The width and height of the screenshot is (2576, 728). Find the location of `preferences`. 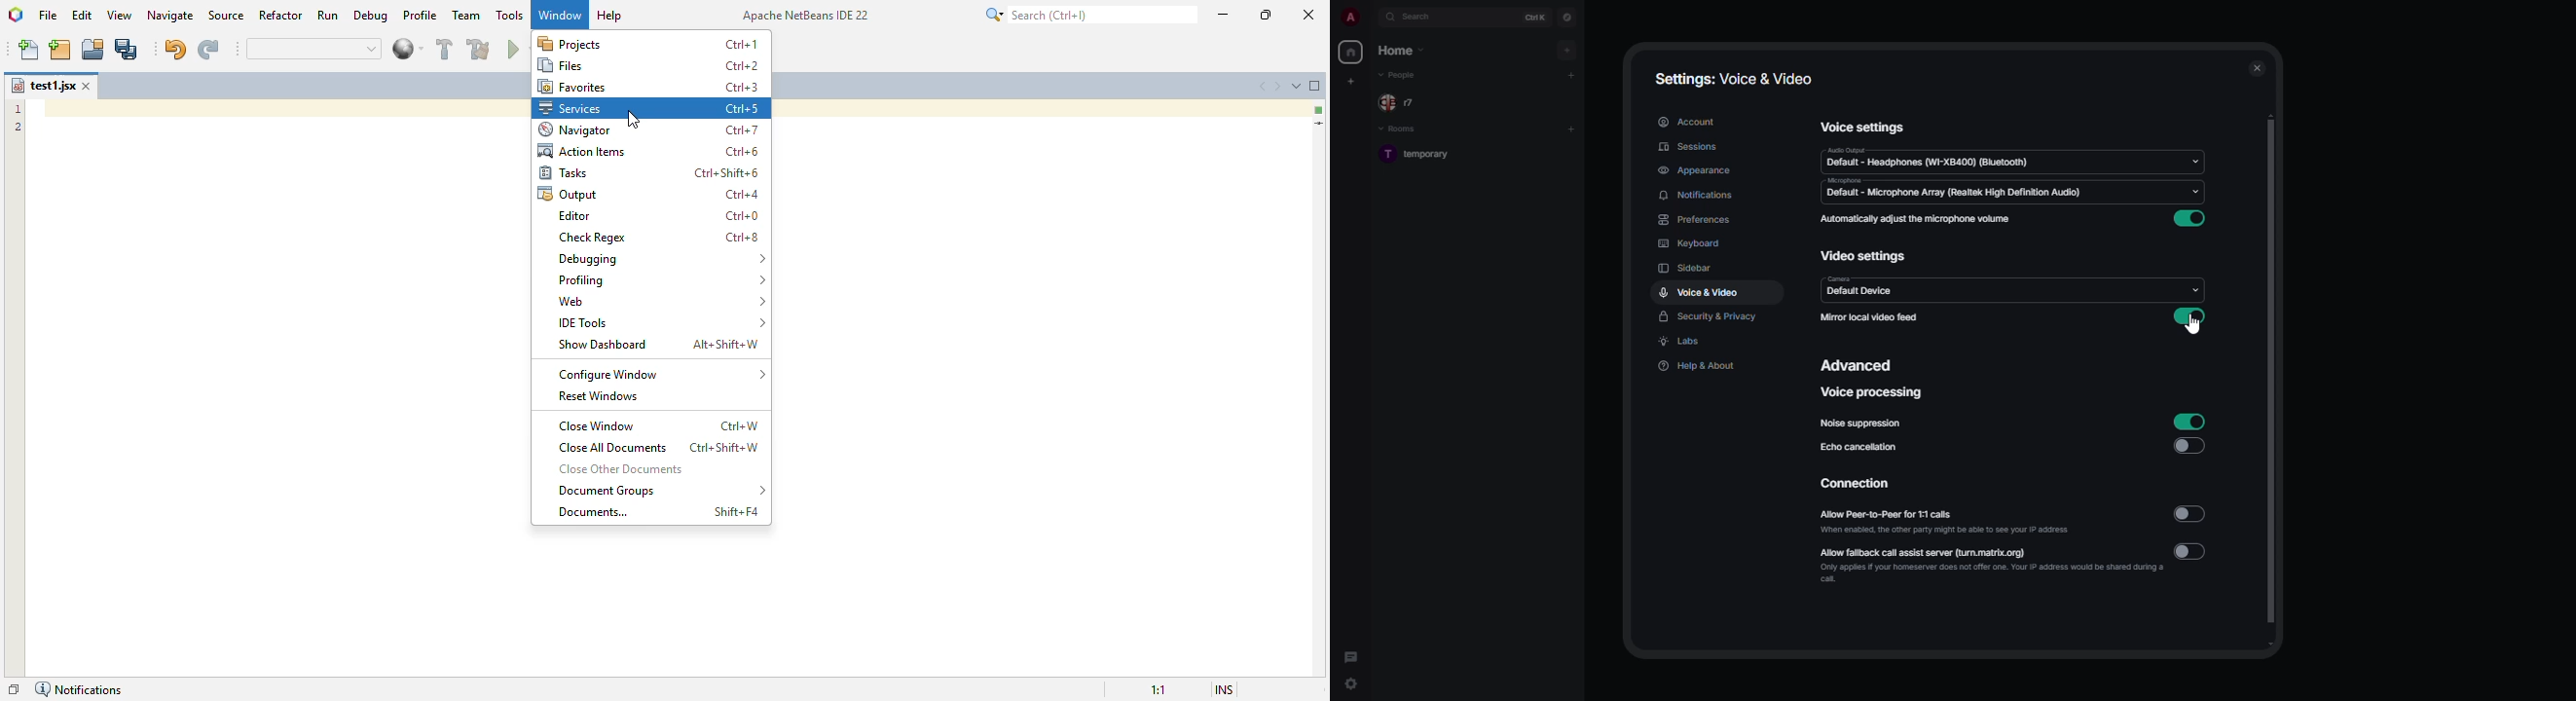

preferences is located at coordinates (1694, 219).